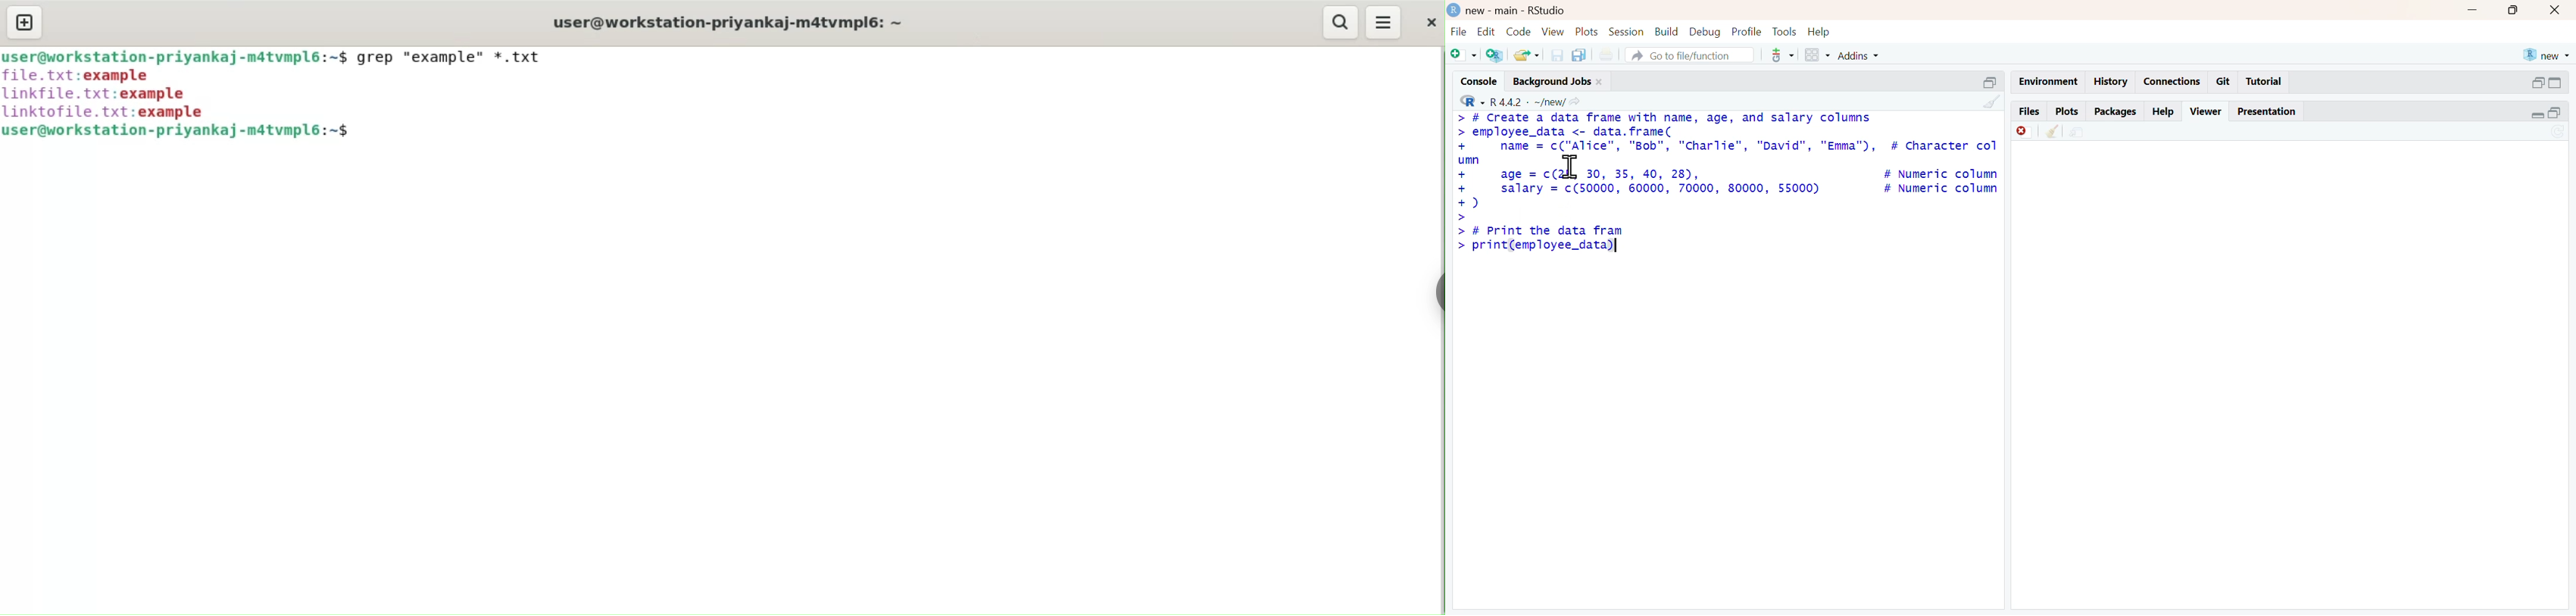 The width and height of the screenshot is (2576, 616). What do you see at coordinates (1539, 101) in the screenshot?
I see `R442 - ~/new/` at bounding box center [1539, 101].